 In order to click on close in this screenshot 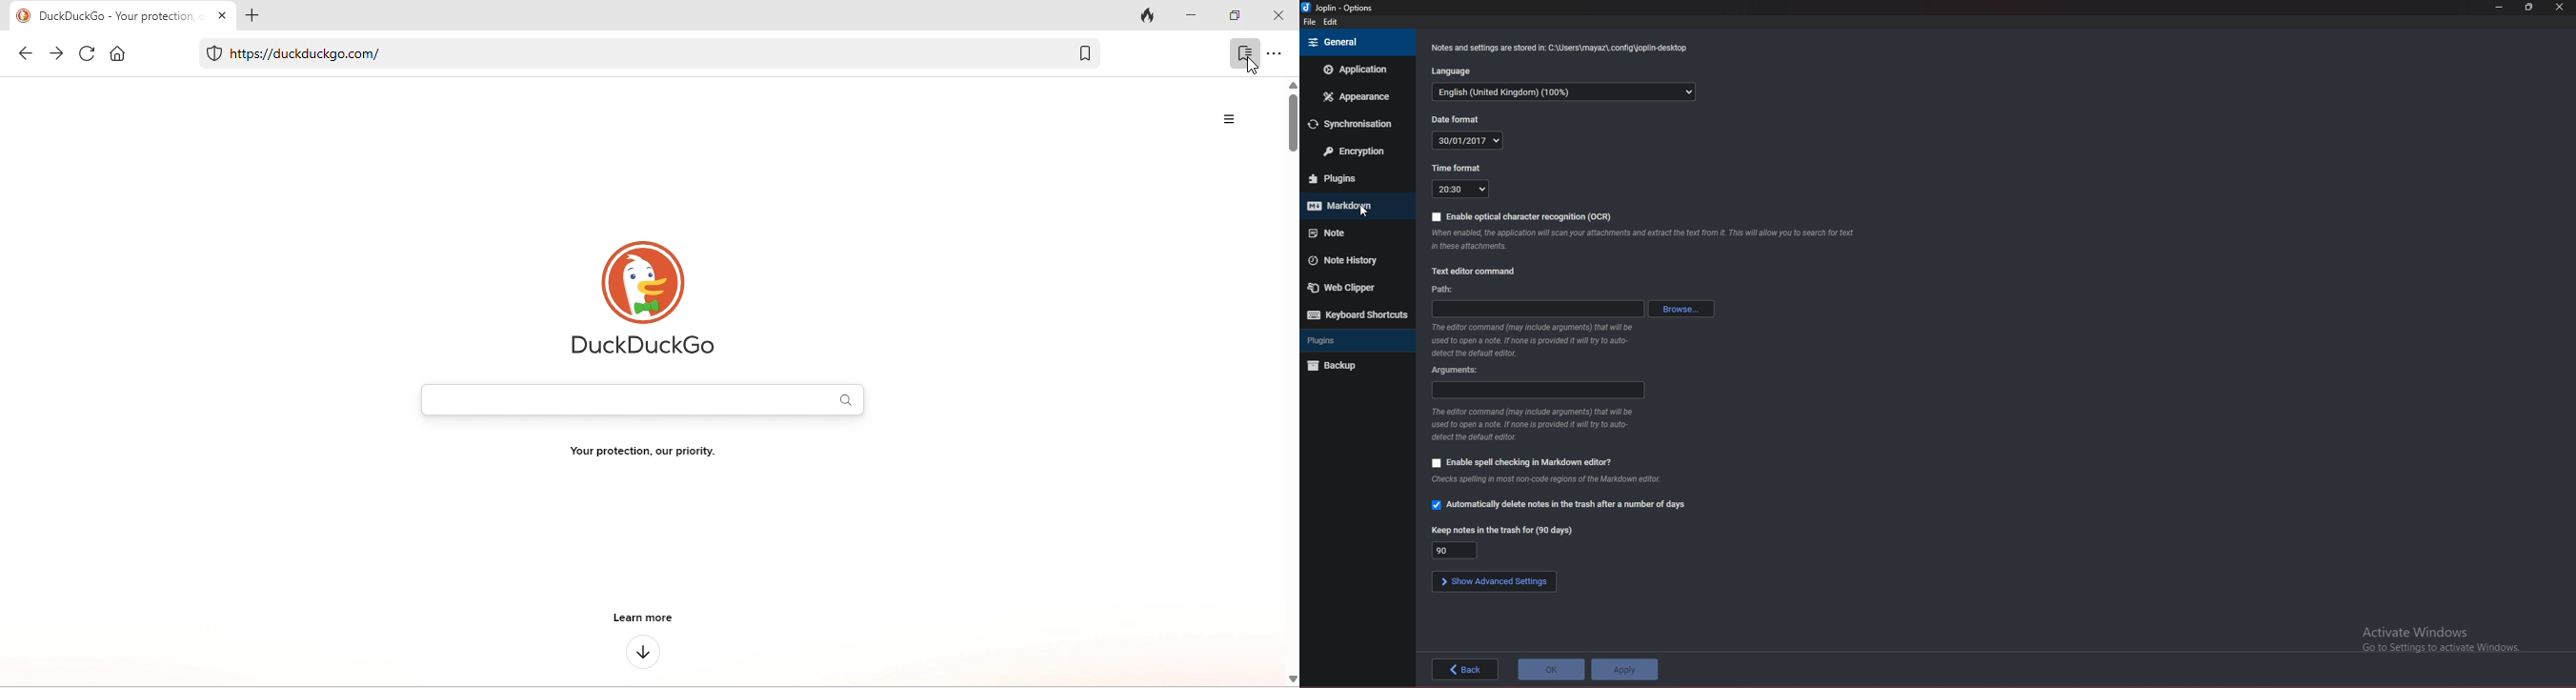, I will do `click(2562, 7)`.